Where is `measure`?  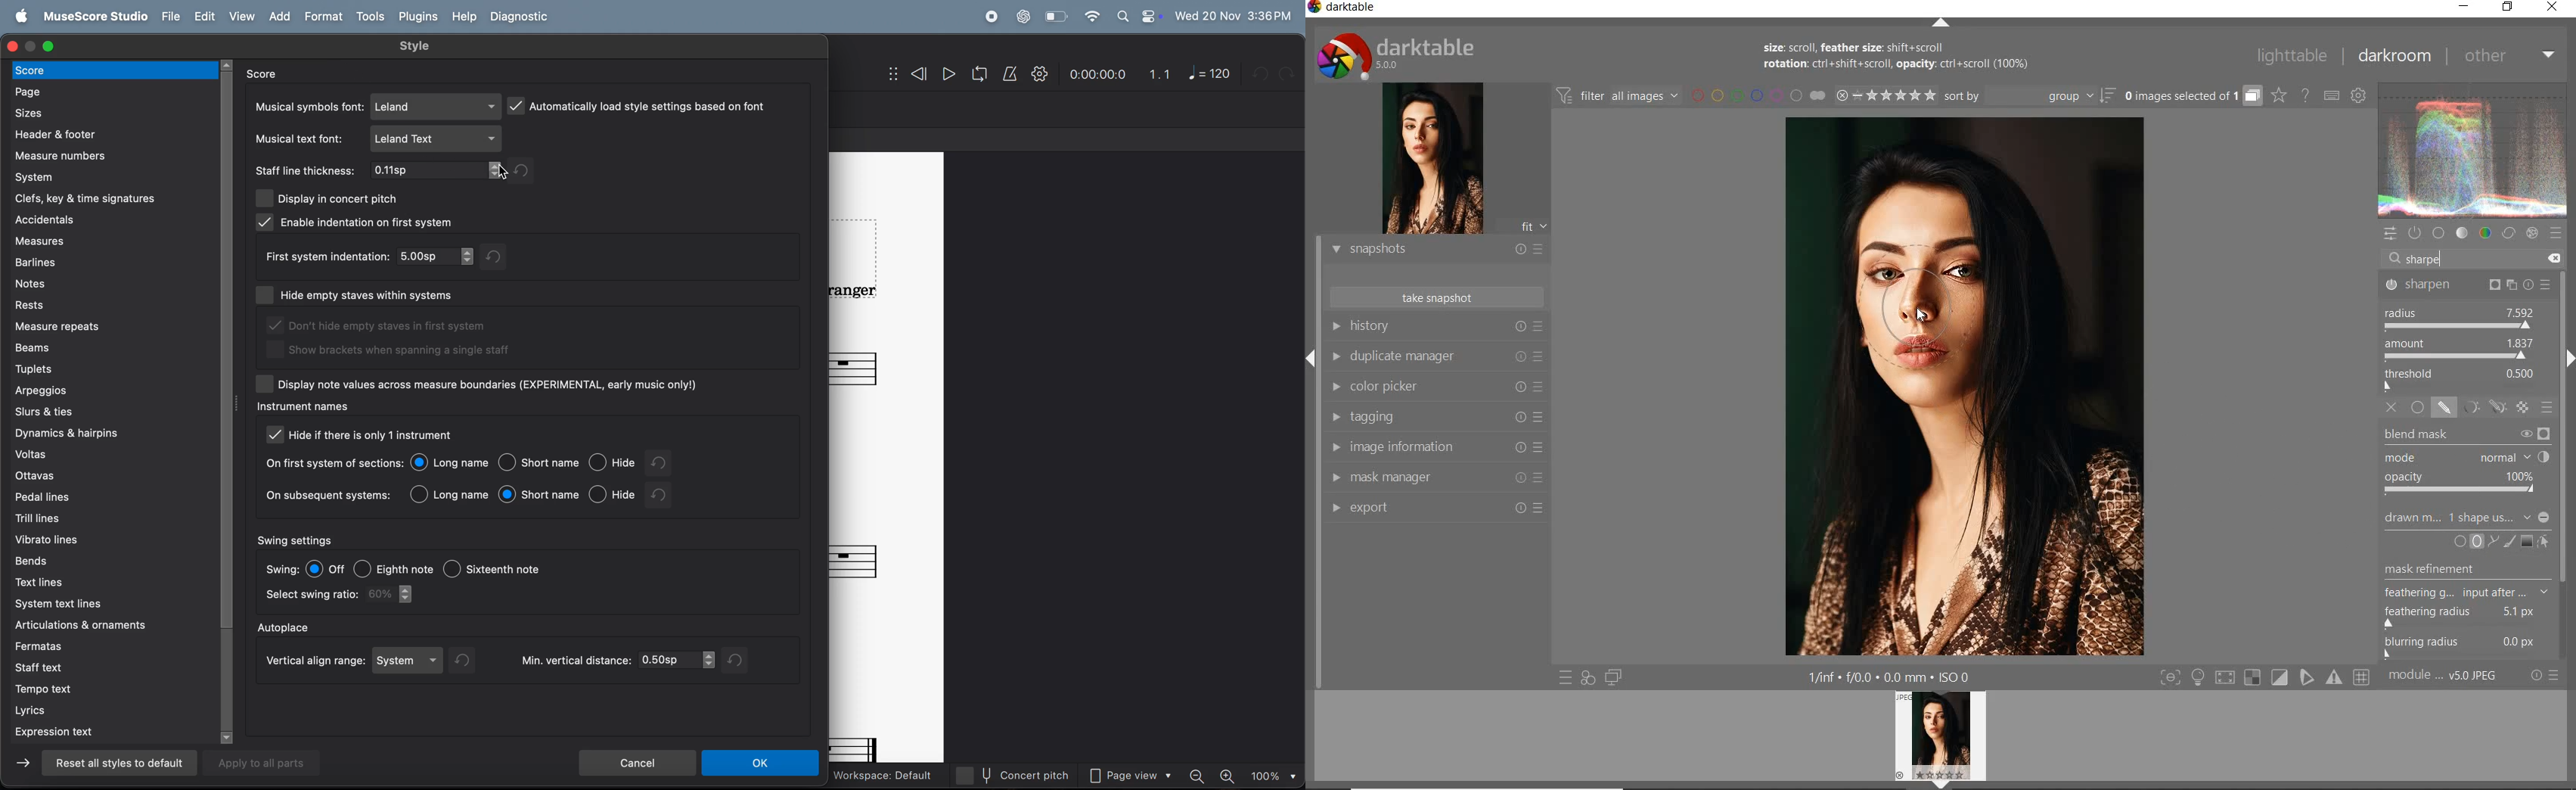
measure is located at coordinates (103, 155).